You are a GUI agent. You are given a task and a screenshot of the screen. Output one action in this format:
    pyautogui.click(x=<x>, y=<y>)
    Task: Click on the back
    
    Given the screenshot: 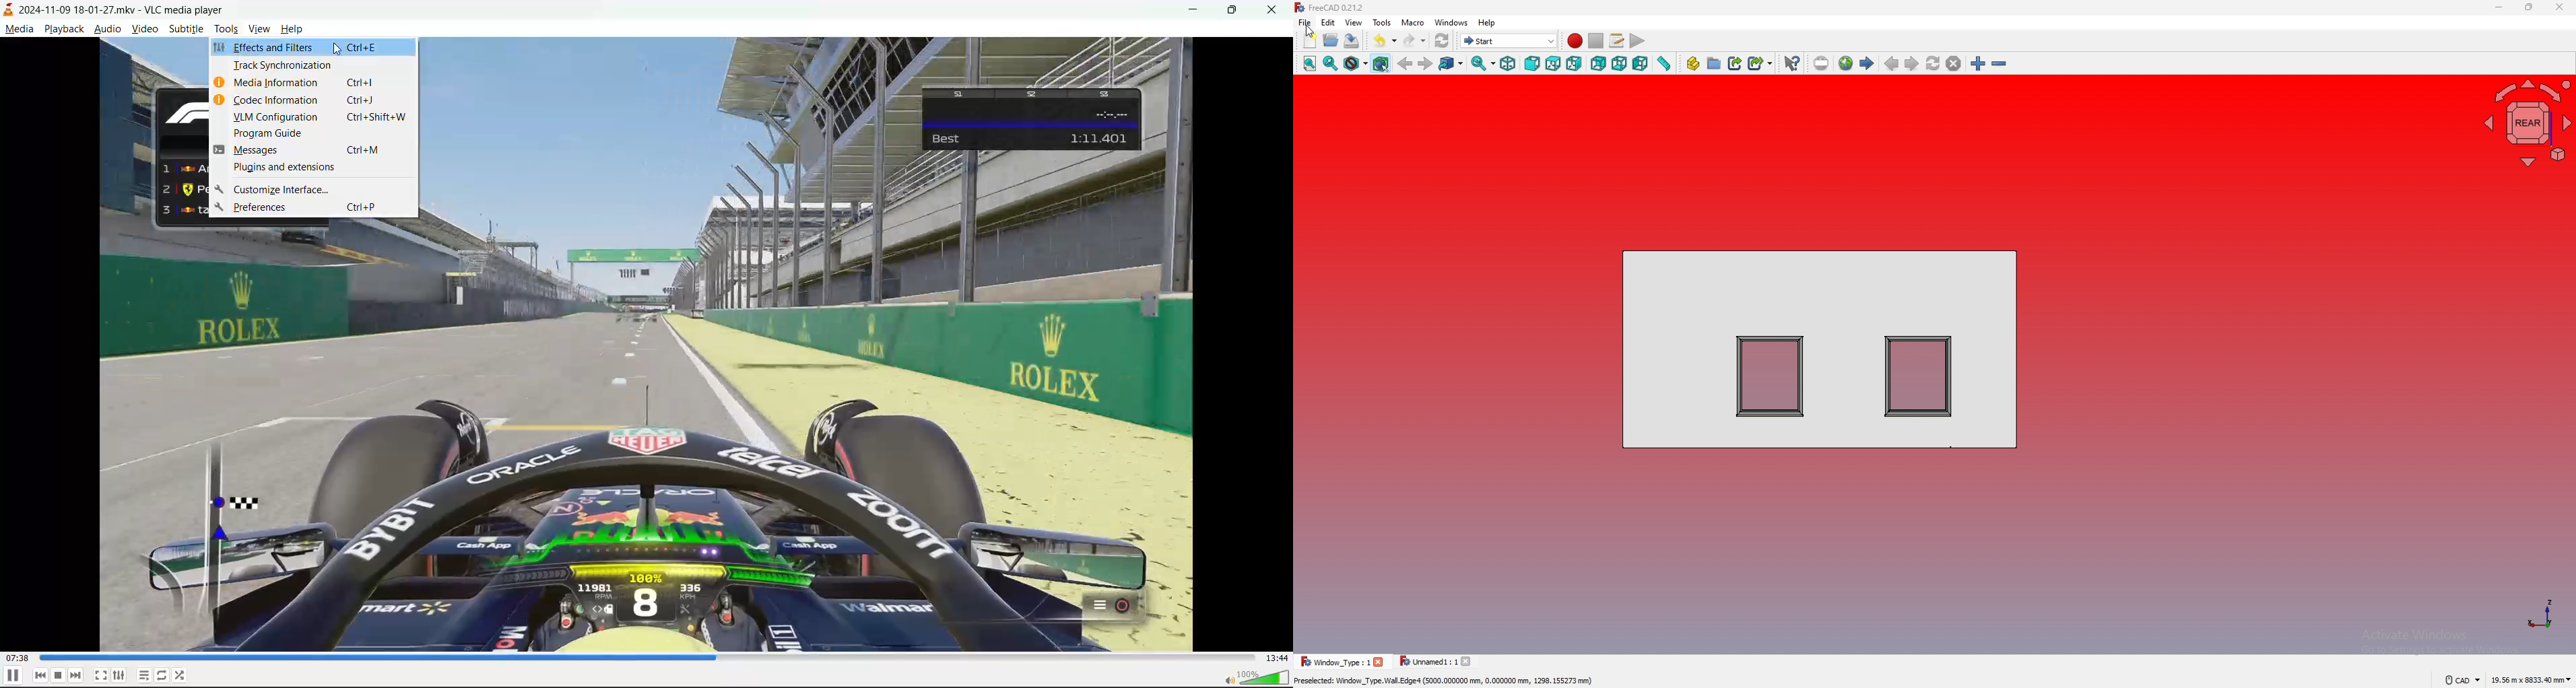 What is the action you would take?
    pyautogui.click(x=1599, y=64)
    